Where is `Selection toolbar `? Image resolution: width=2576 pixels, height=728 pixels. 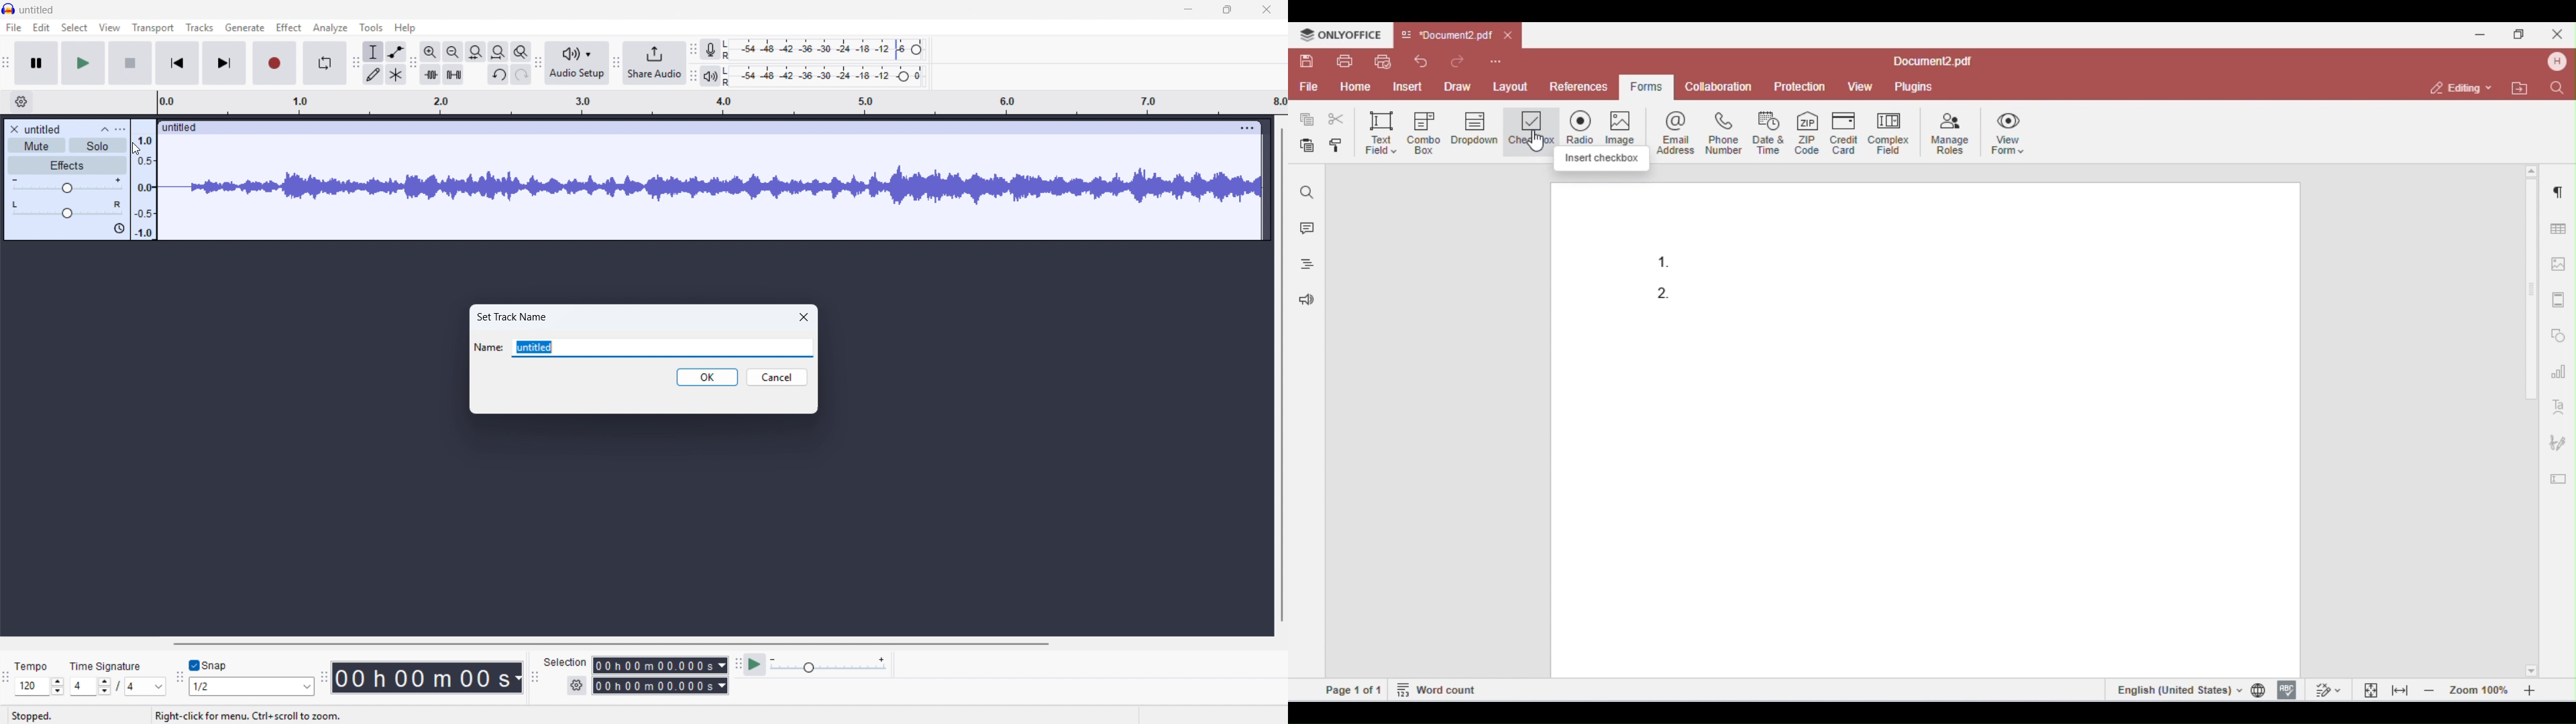
Selection toolbar  is located at coordinates (533, 677).